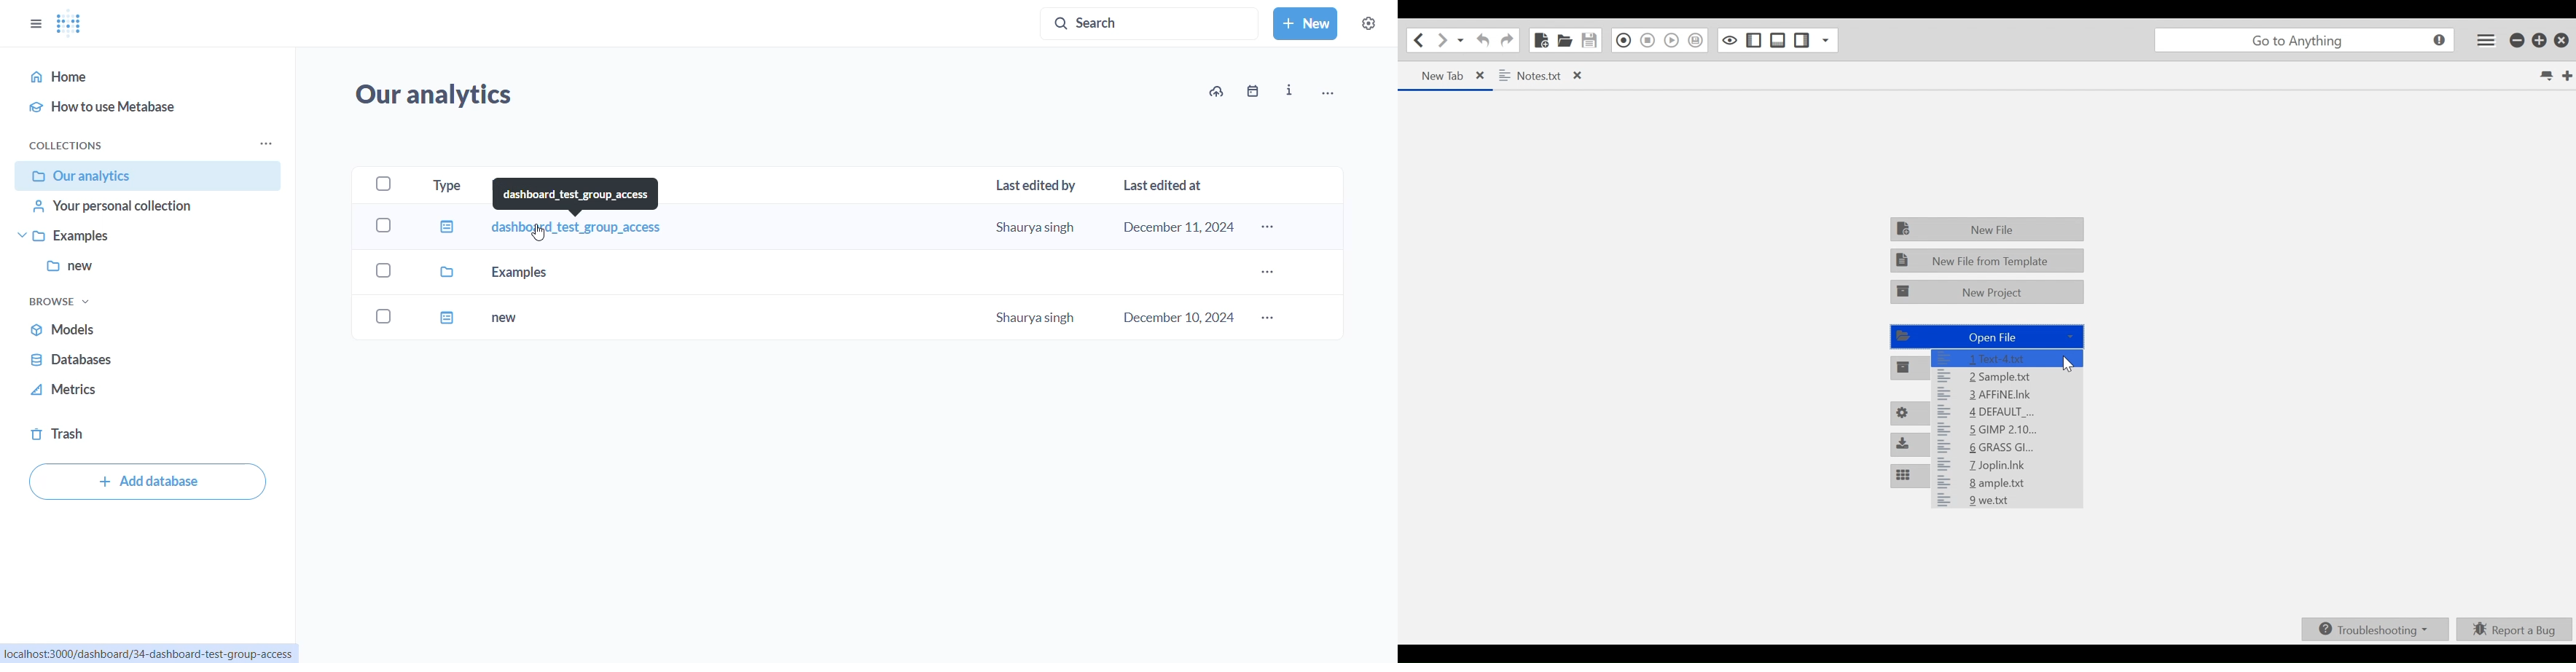  Describe the element at coordinates (1988, 292) in the screenshot. I see `New Project` at that location.